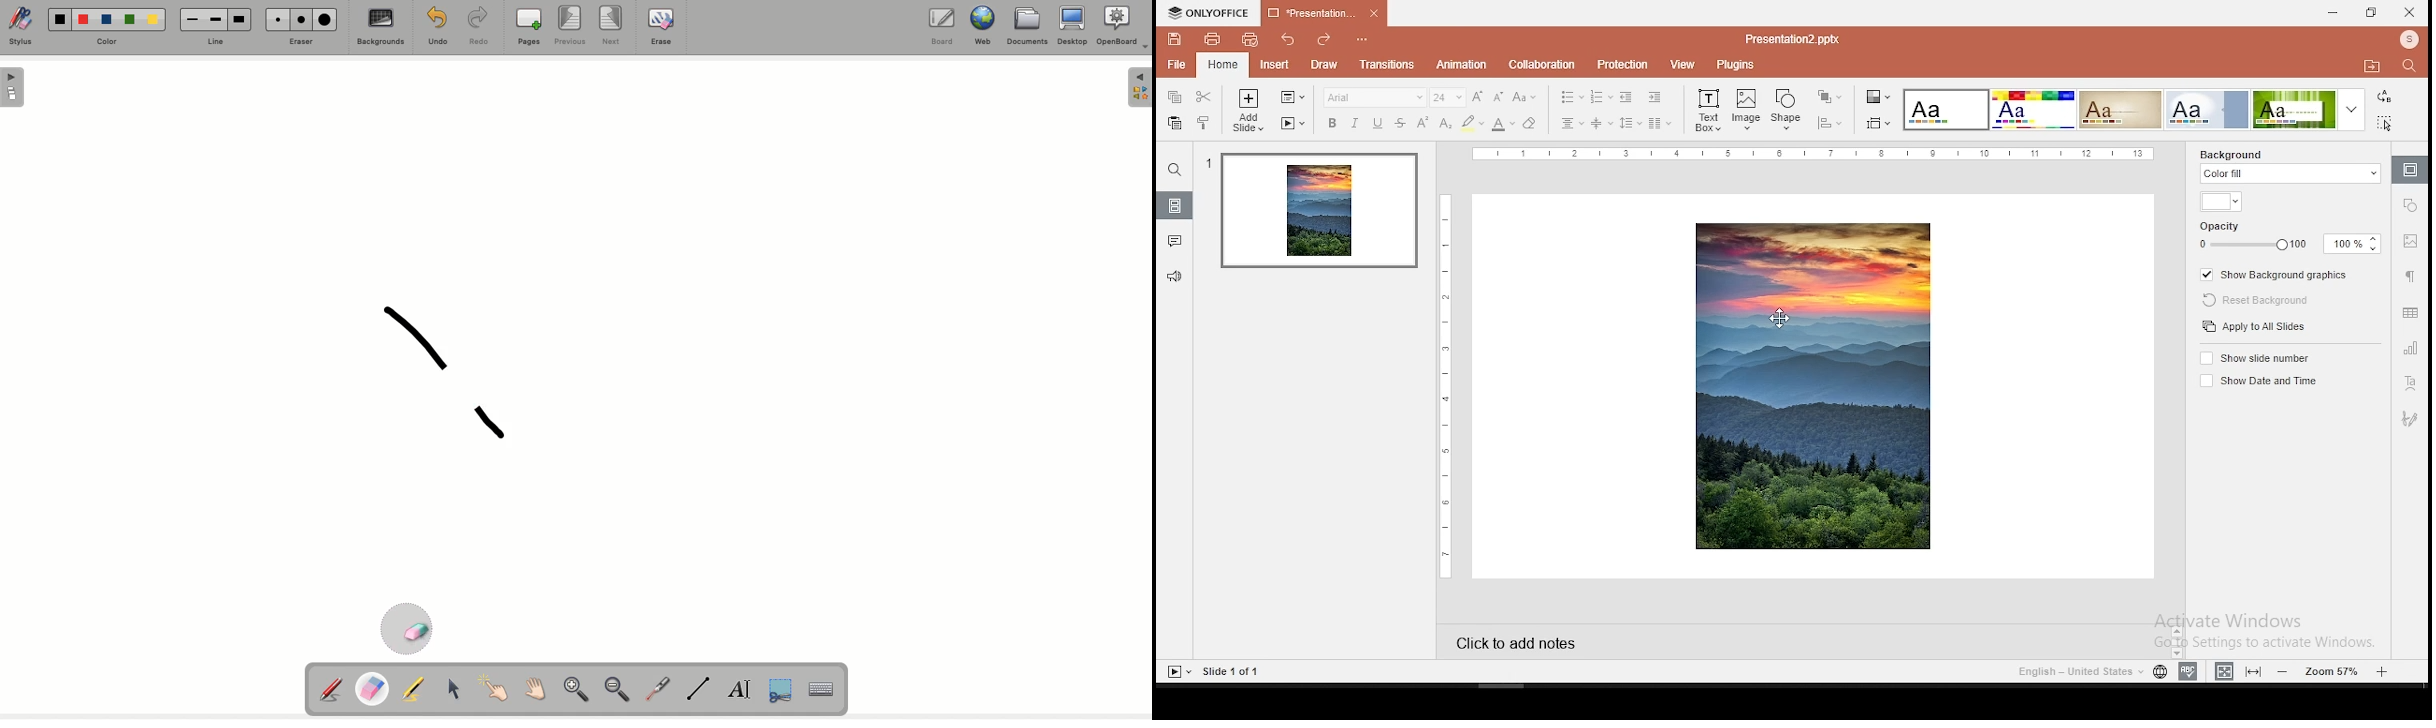 The height and width of the screenshot is (728, 2436). What do you see at coordinates (780, 691) in the screenshot?
I see `Cut` at bounding box center [780, 691].